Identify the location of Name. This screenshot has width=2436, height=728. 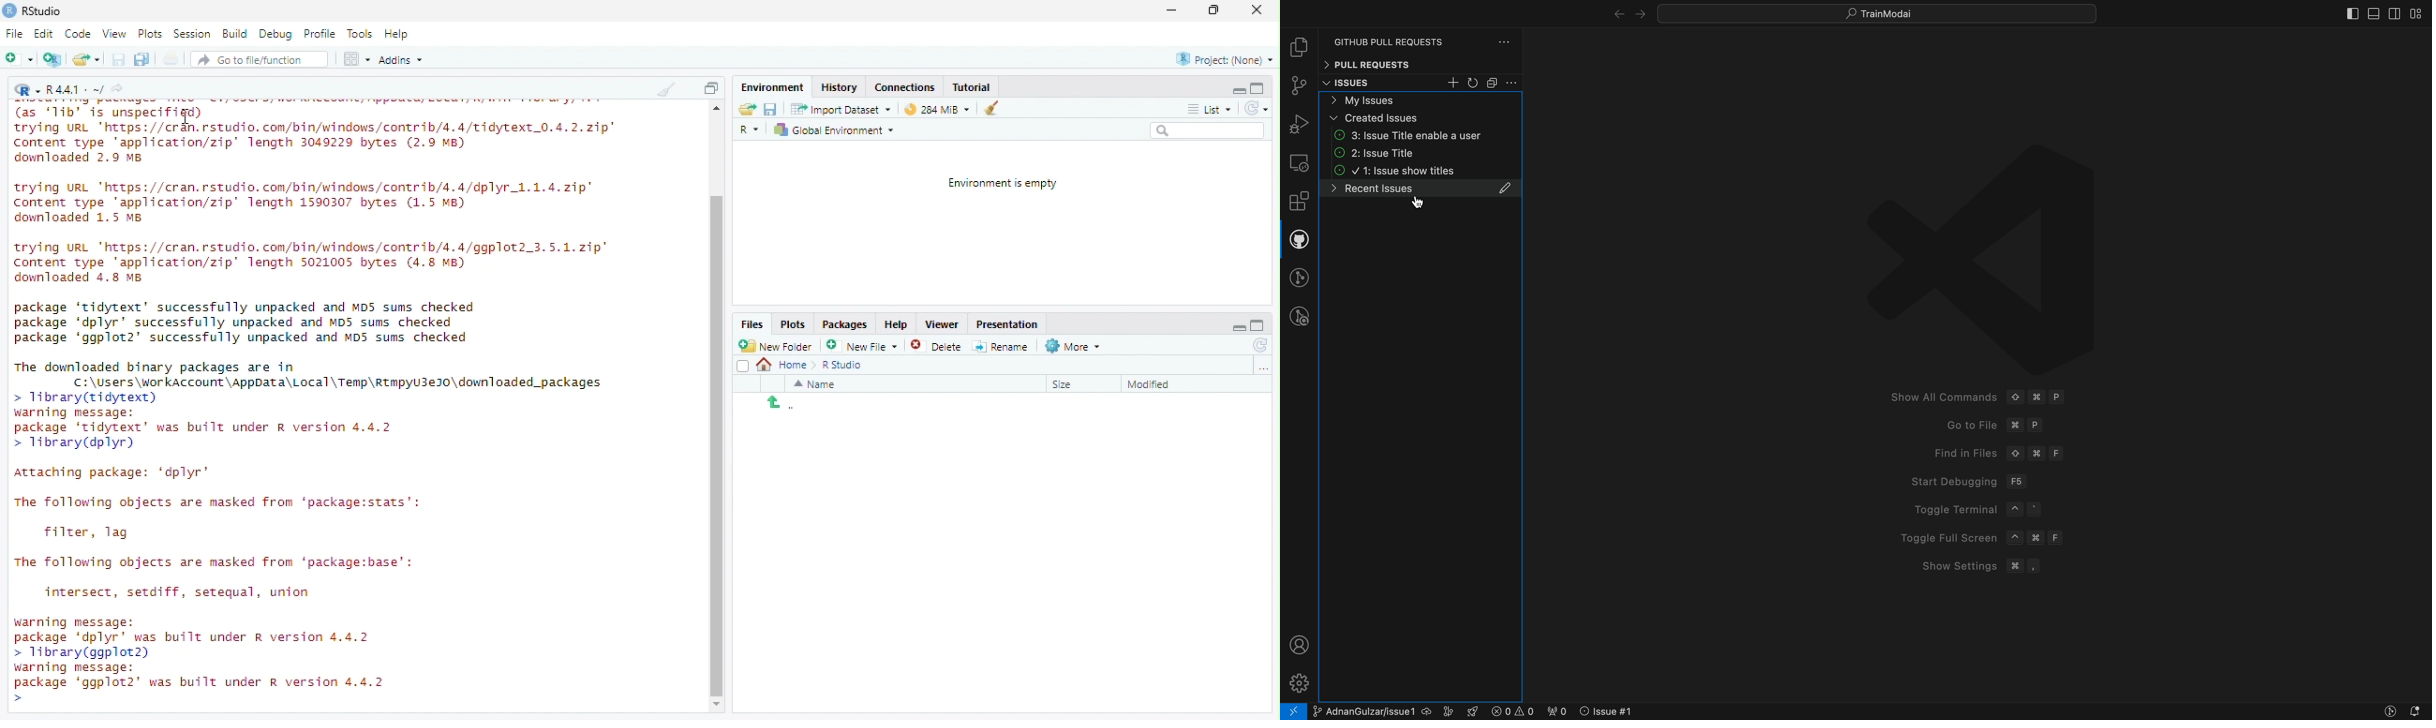
(817, 384).